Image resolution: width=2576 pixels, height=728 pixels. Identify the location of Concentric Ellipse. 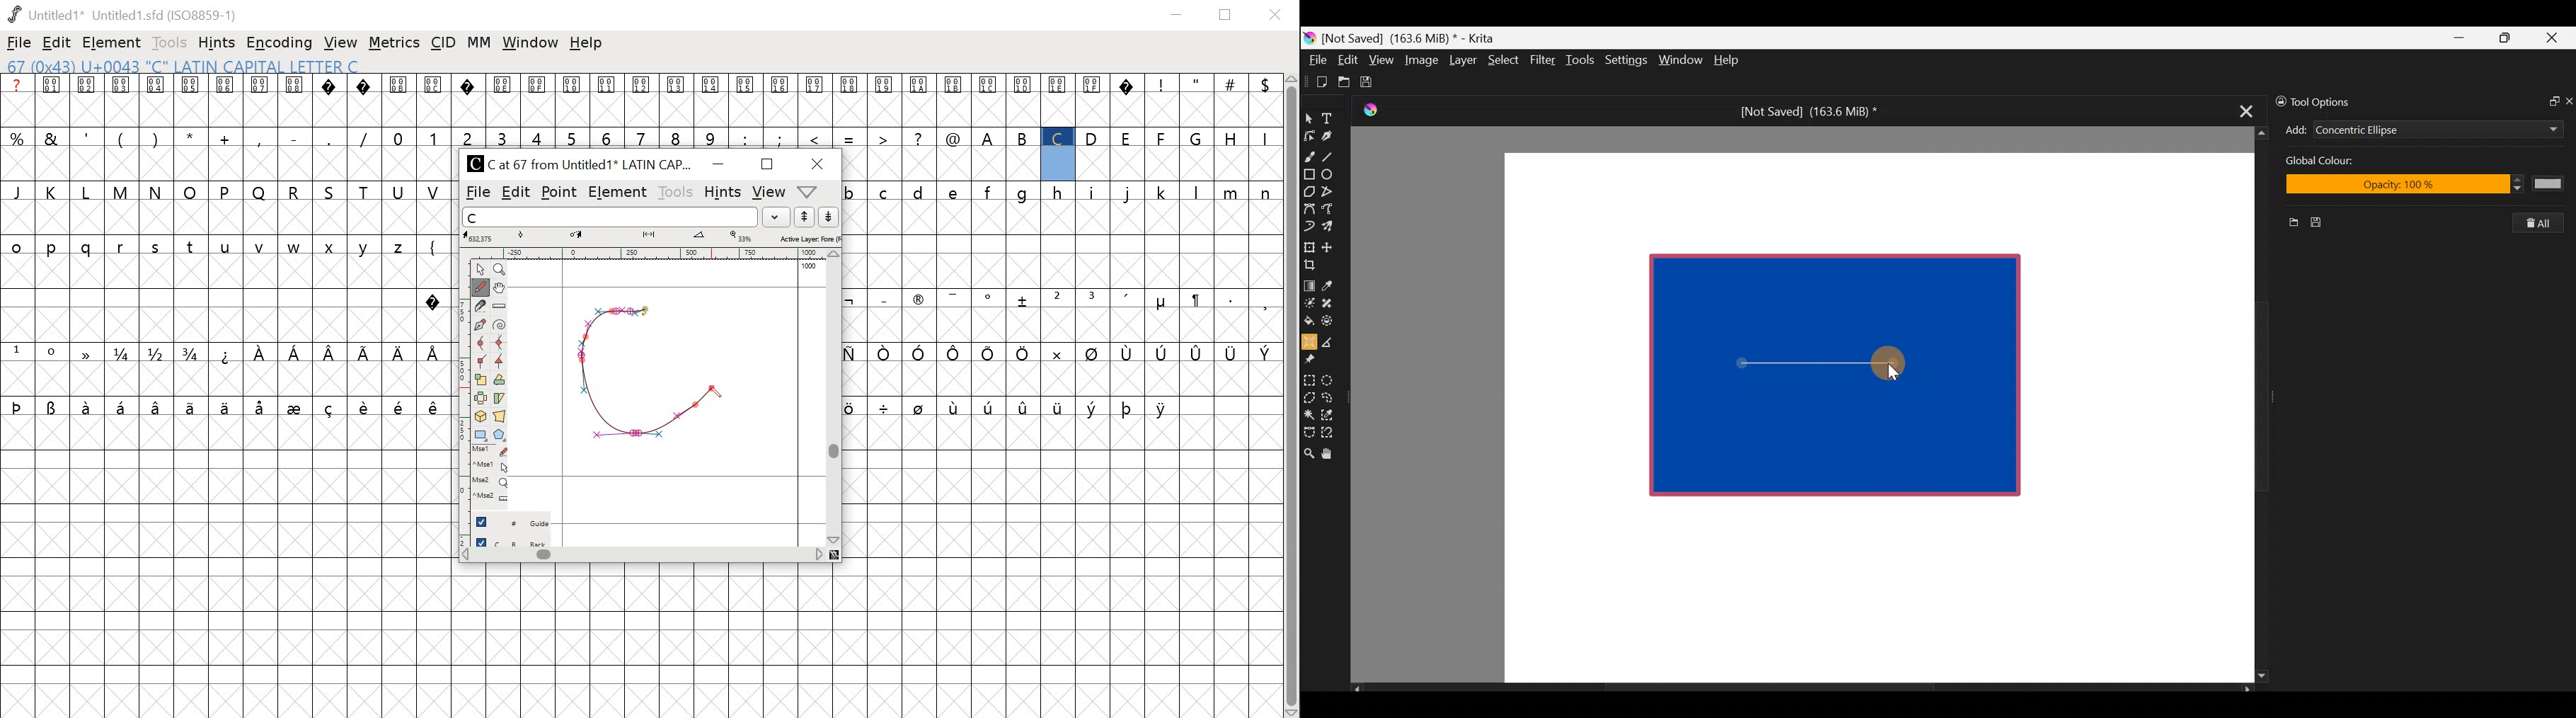
(2398, 131).